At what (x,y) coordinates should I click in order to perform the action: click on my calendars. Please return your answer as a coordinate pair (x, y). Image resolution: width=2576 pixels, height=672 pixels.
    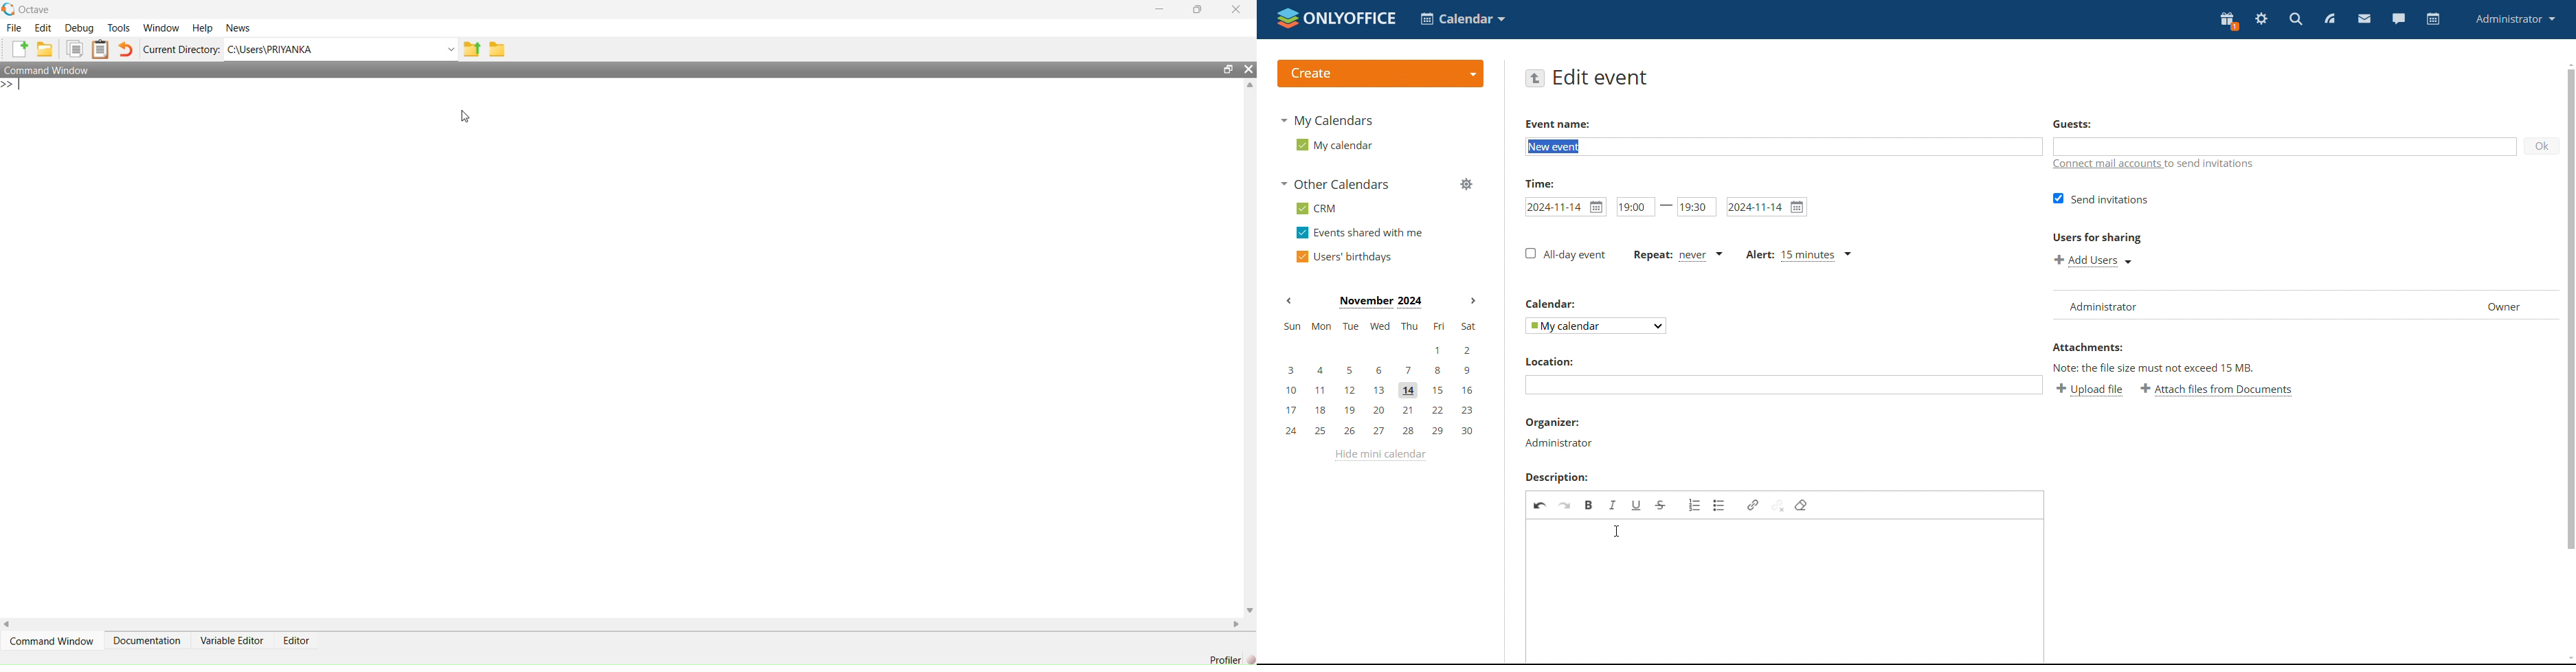
    Looking at the image, I should click on (1325, 120).